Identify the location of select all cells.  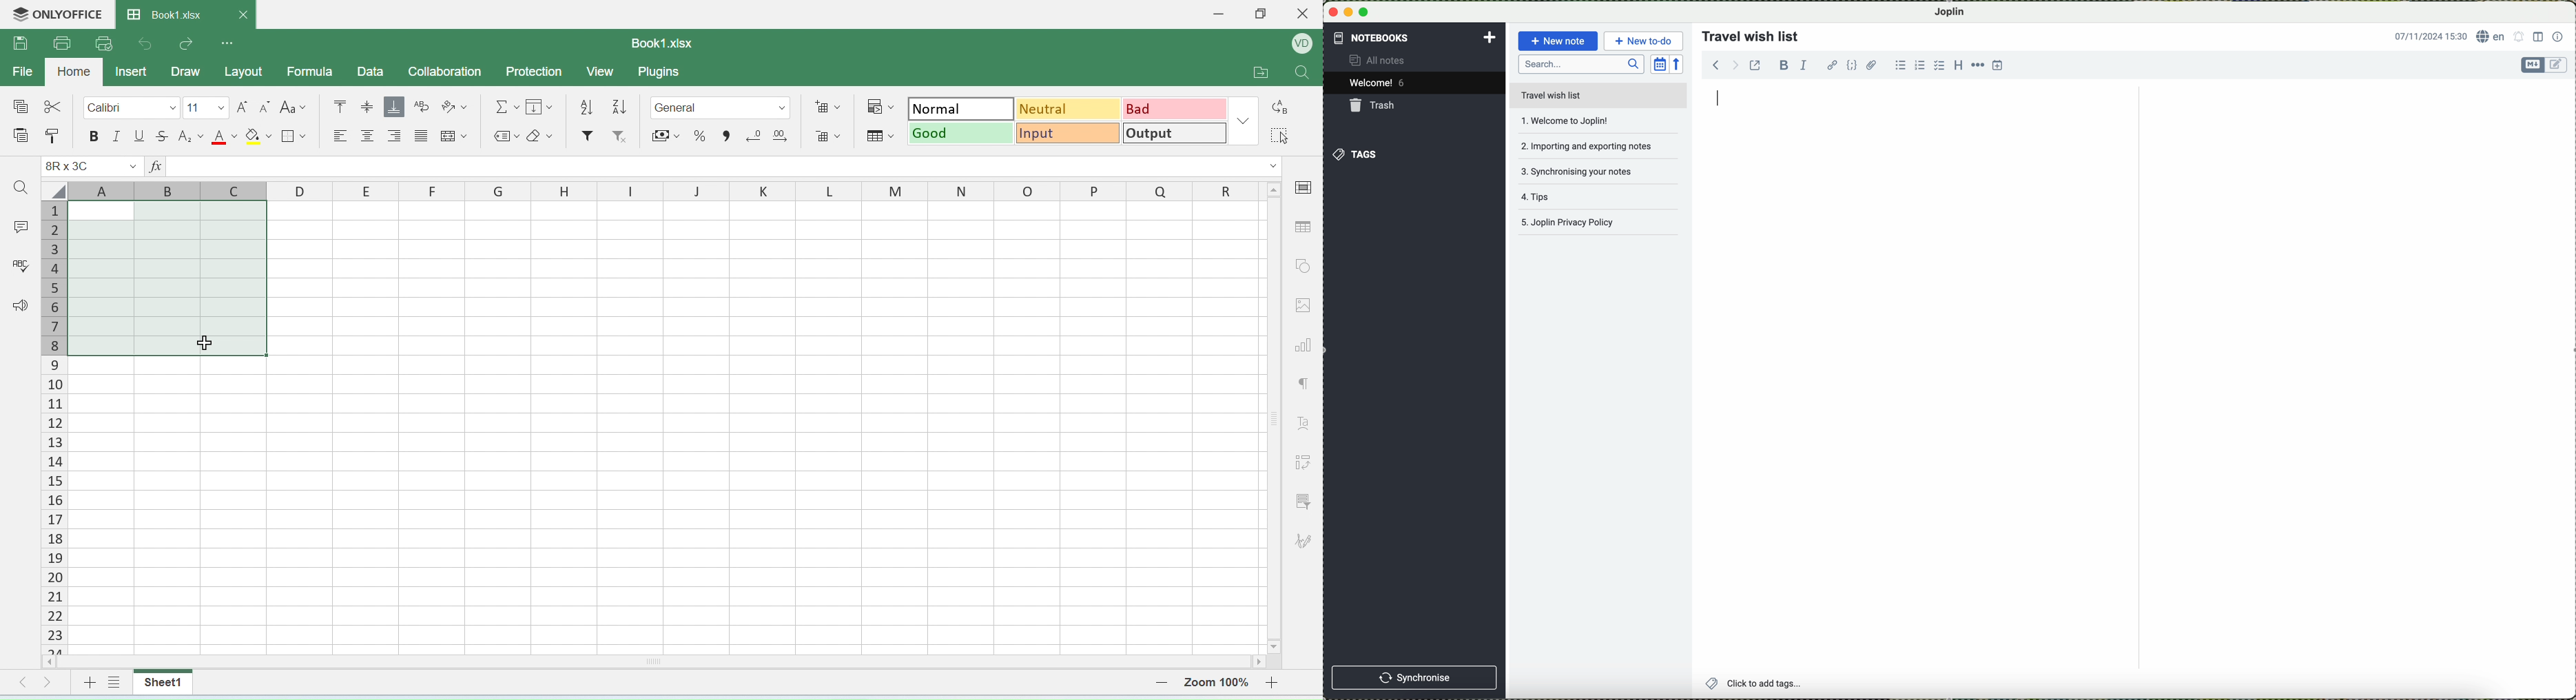
(54, 190).